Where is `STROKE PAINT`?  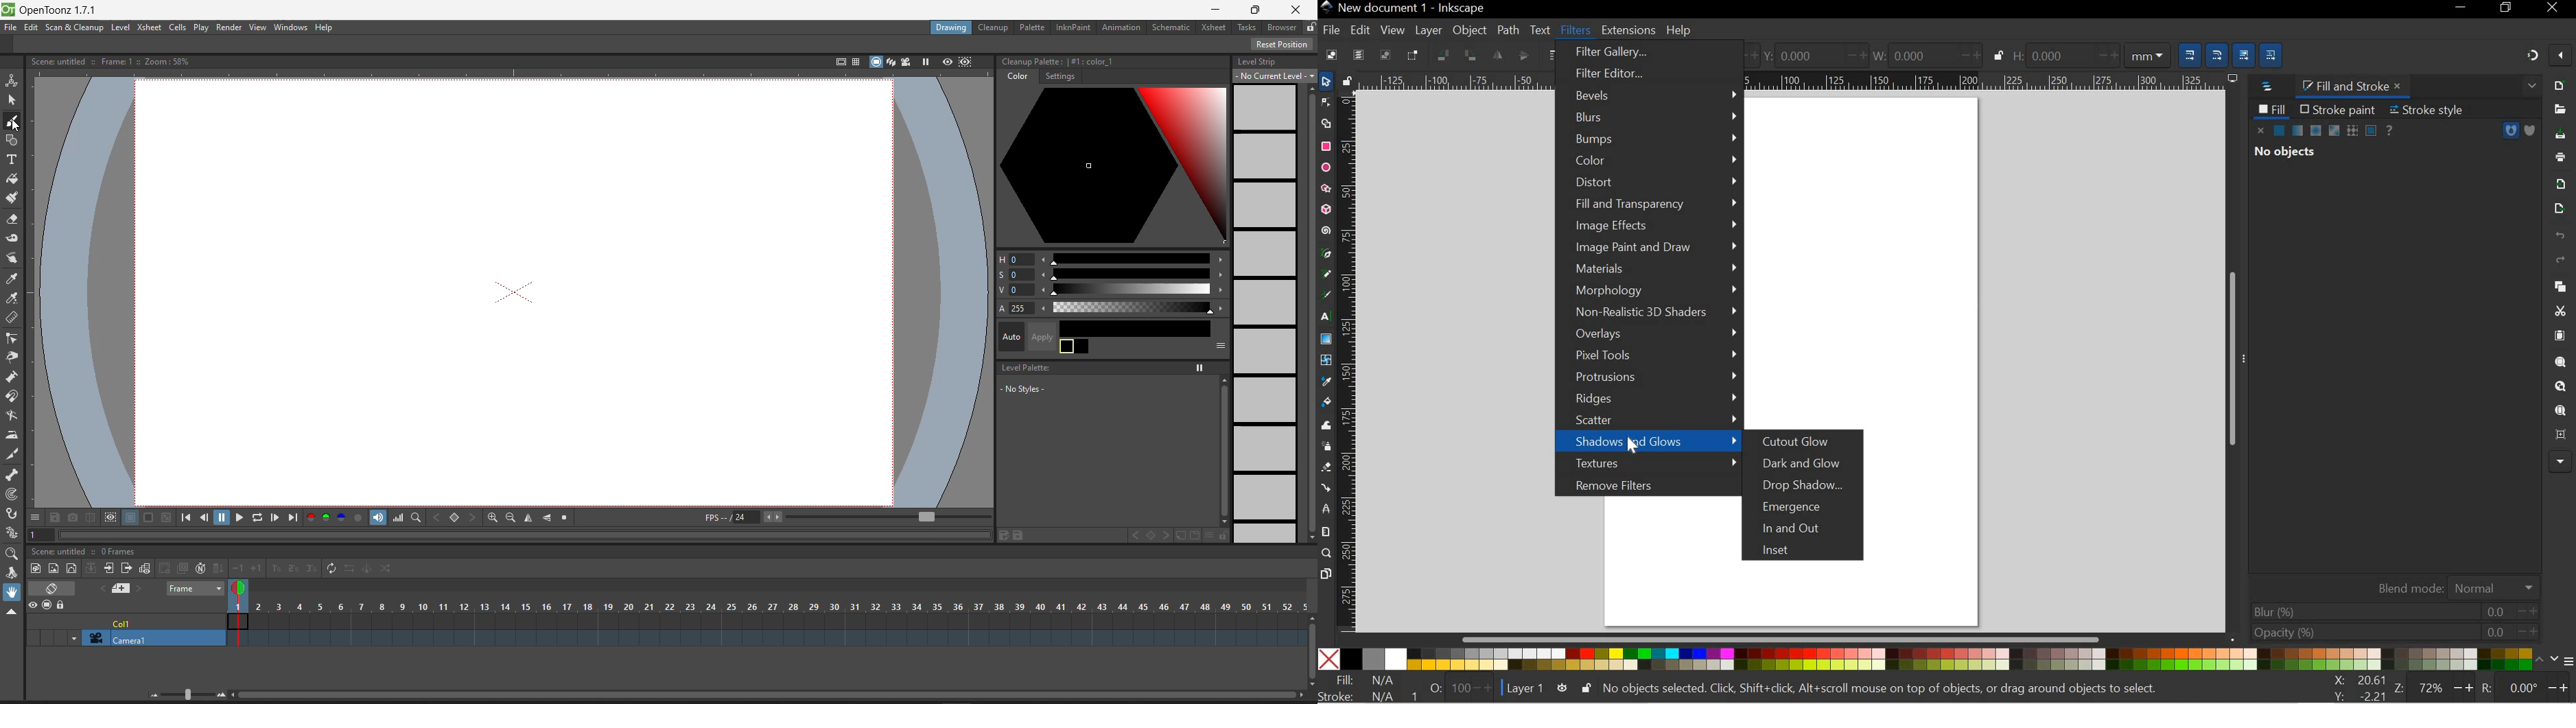 STROKE PAINT is located at coordinates (2338, 109).